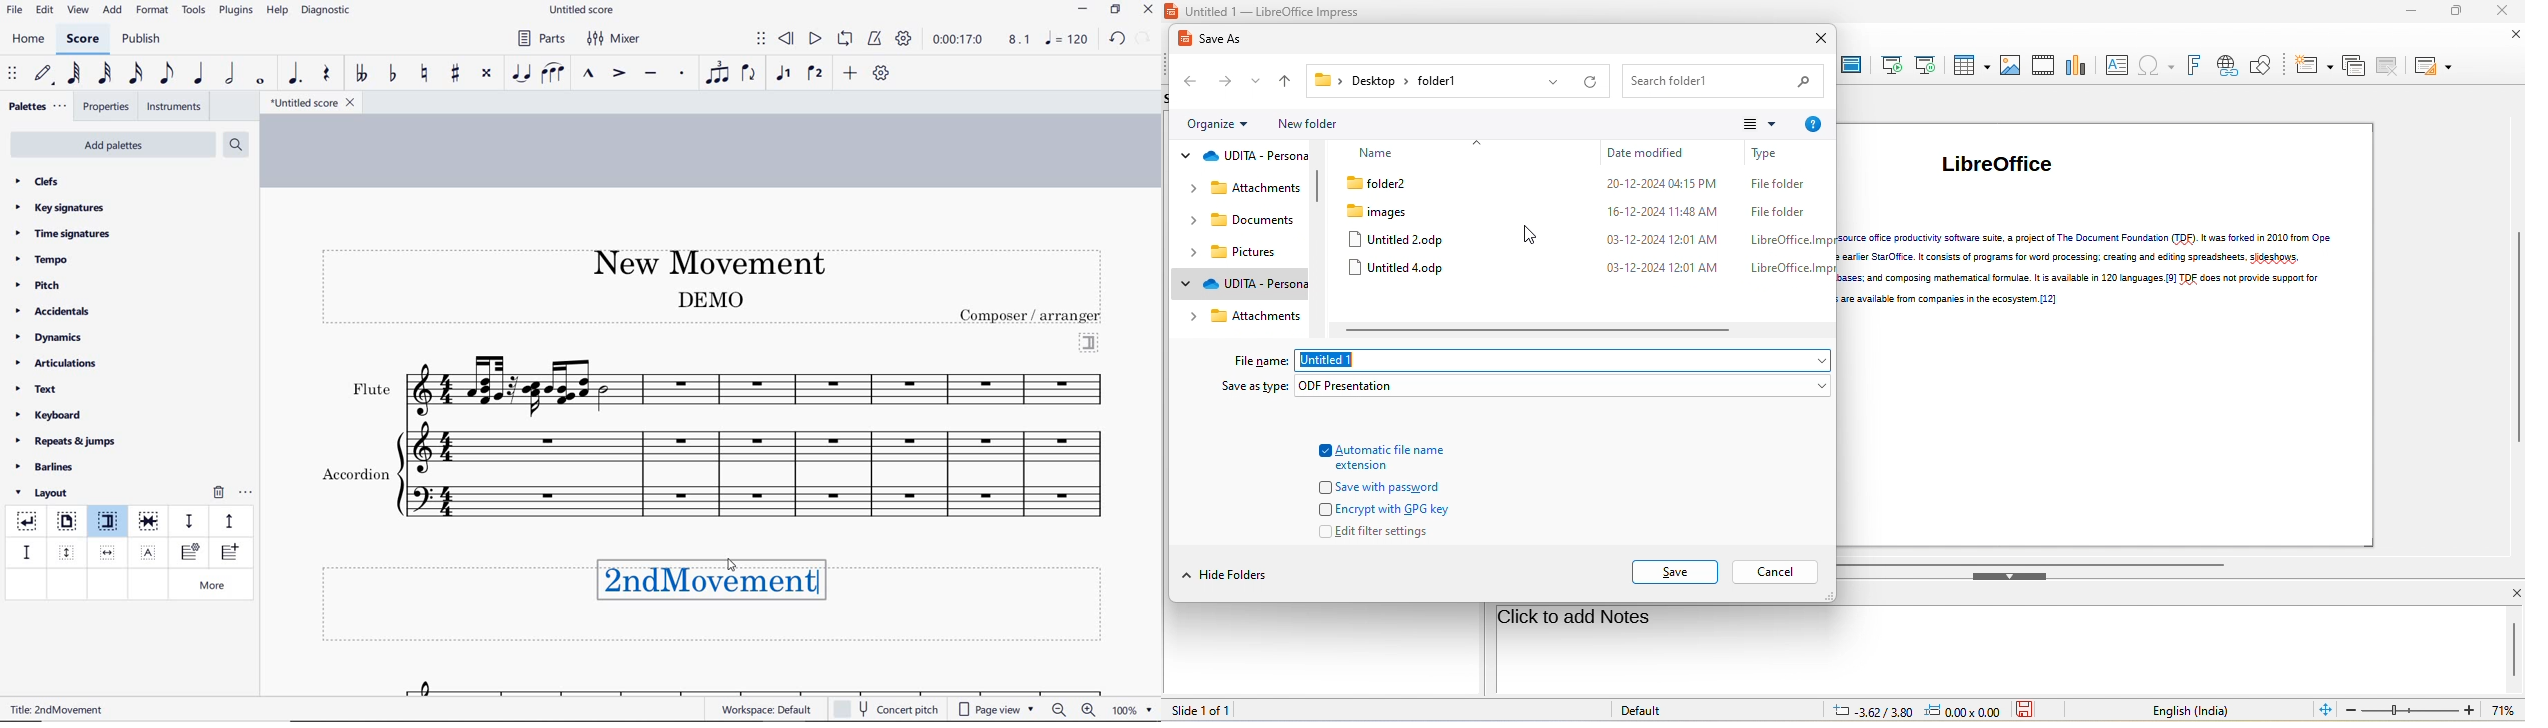  What do you see at coordinates (1565, 360) in the screenshot?
I see `untitled 1` at bounding box center [1565, 360].